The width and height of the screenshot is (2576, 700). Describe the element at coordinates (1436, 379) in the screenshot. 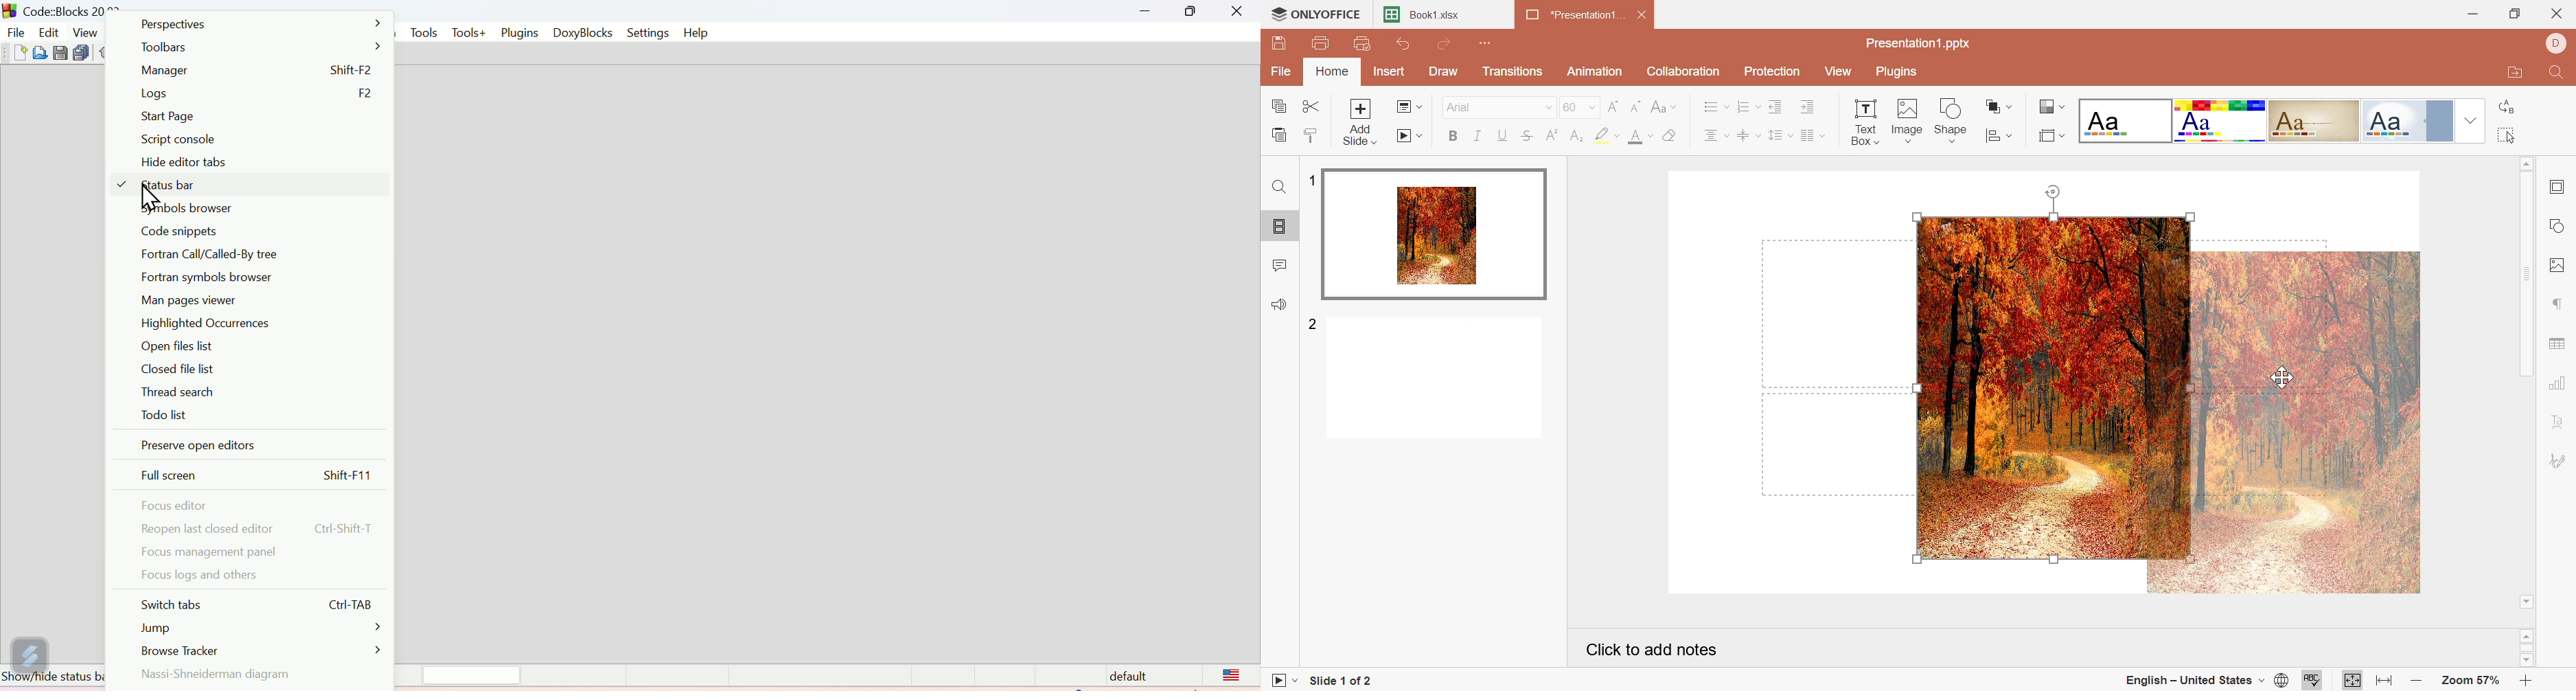

I see `Slide 2` at that location.